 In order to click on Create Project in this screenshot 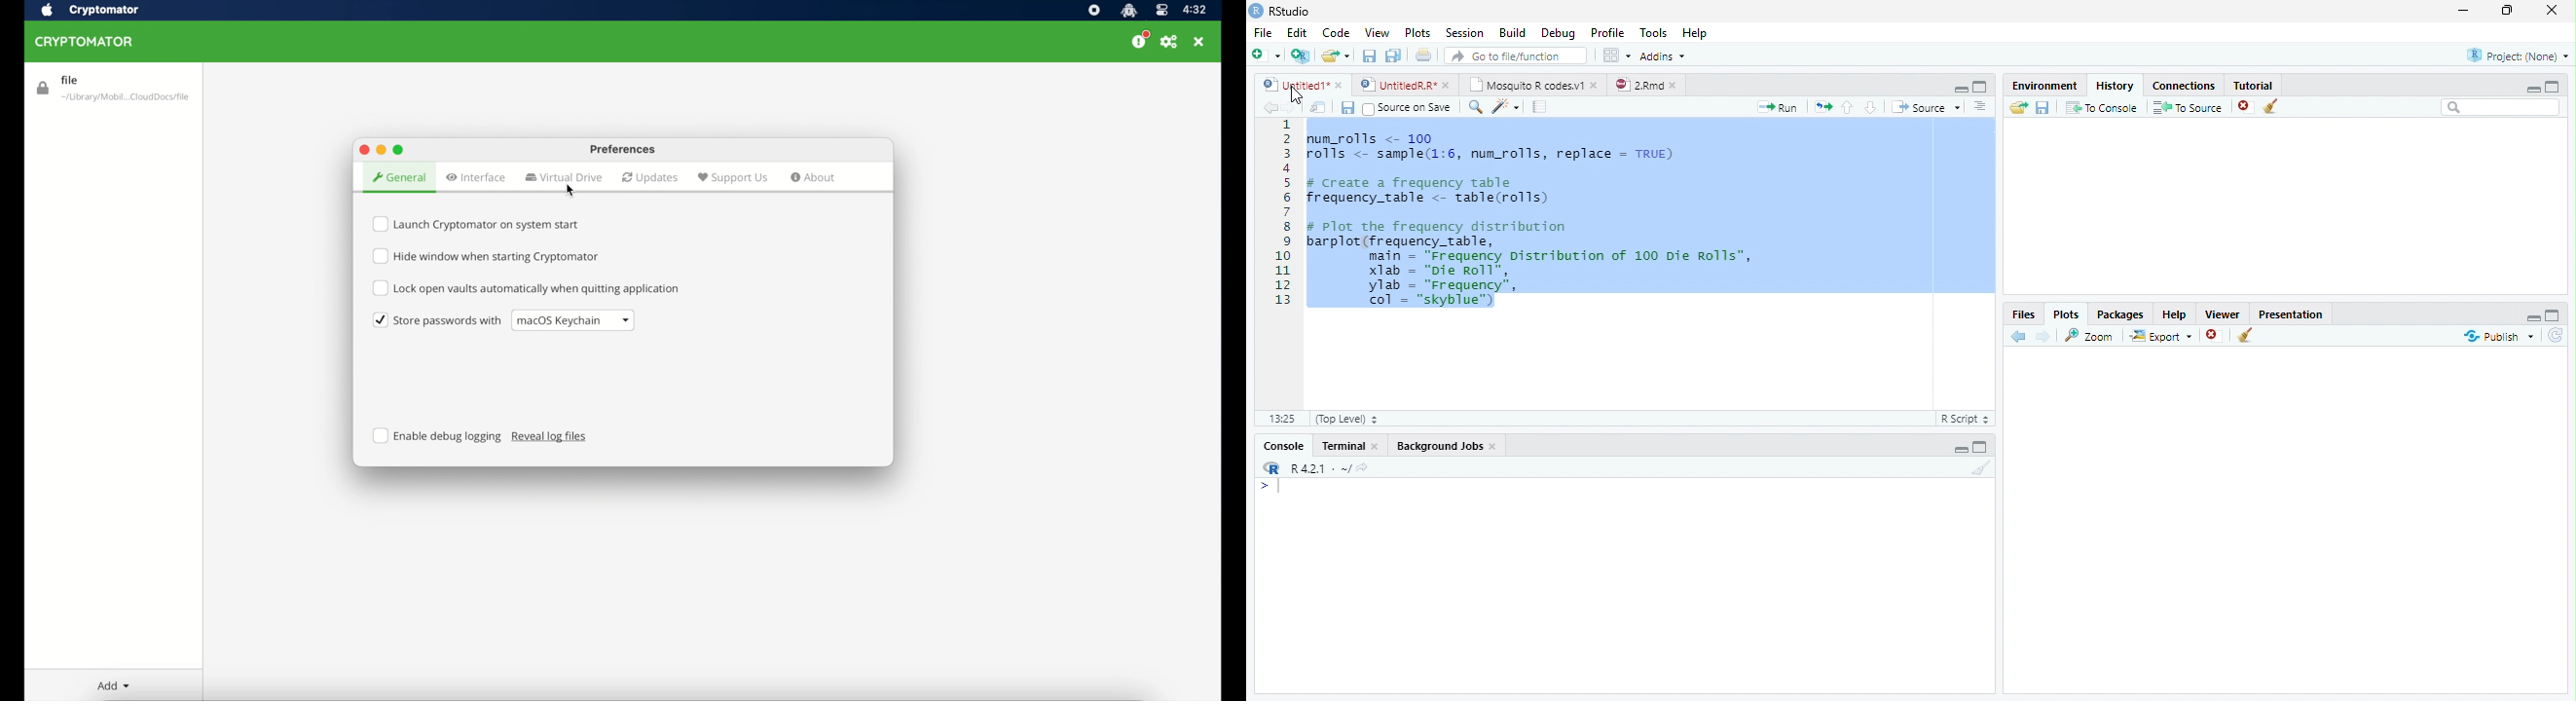, I will do `click(1301, 56)`.